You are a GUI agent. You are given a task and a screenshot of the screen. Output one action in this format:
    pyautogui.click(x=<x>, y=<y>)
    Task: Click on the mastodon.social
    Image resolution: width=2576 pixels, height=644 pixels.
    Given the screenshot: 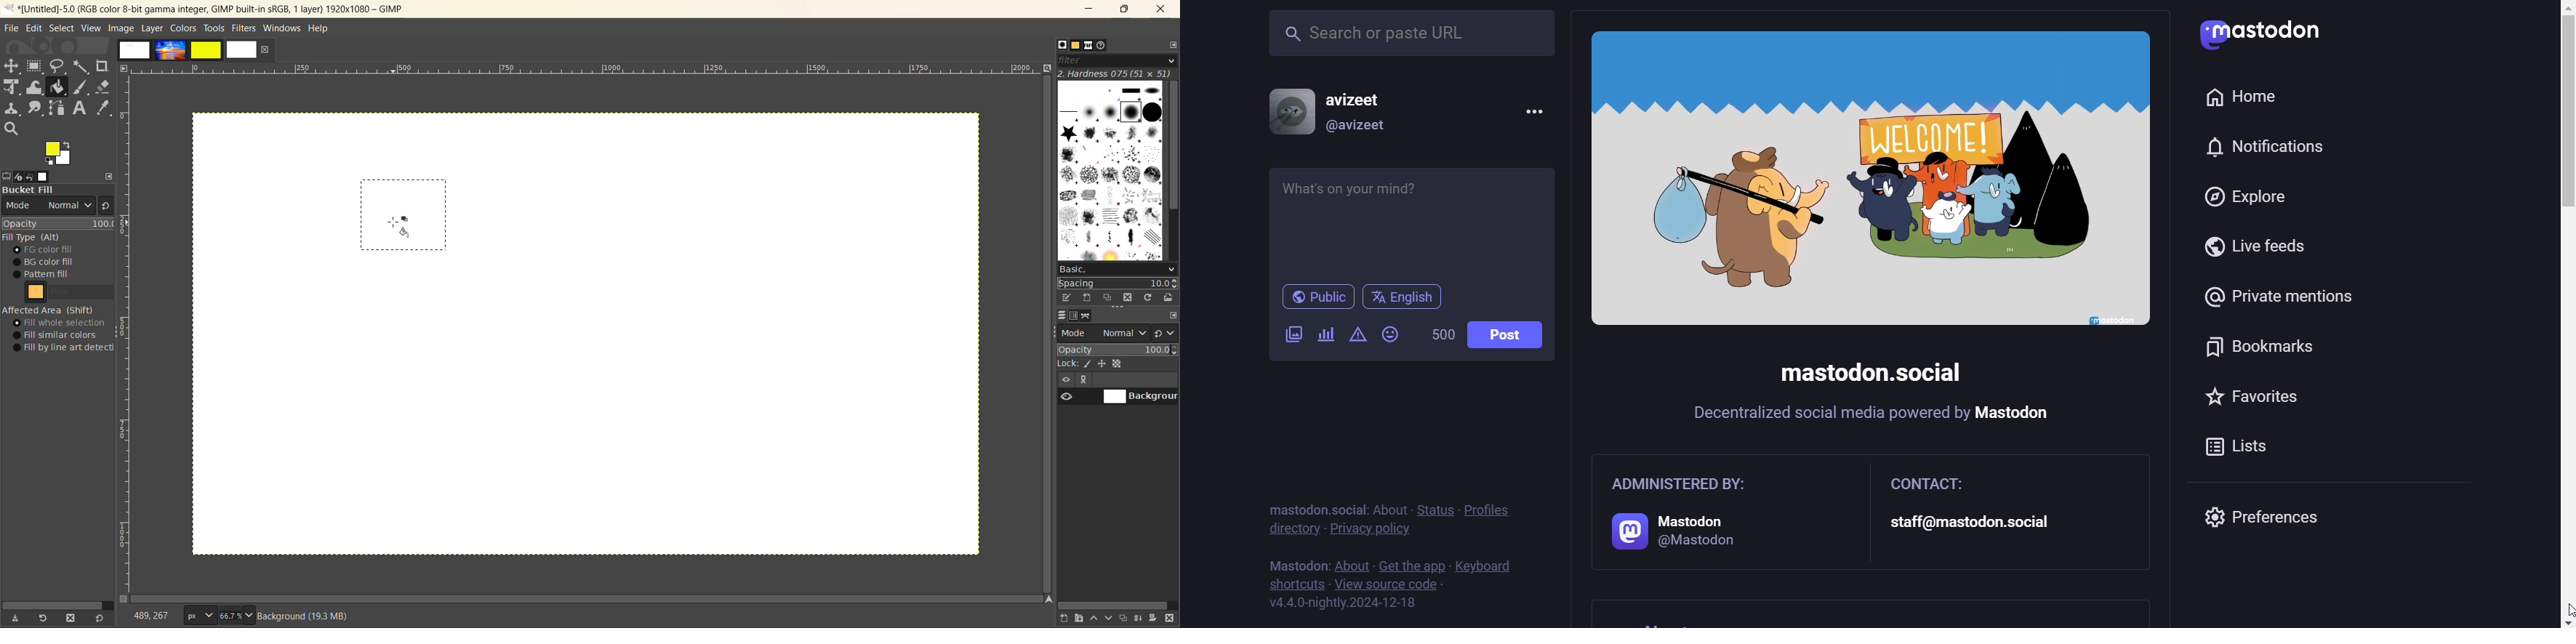 What is the action you would take?
    pyautogui.click(x=1870, y=371)
    